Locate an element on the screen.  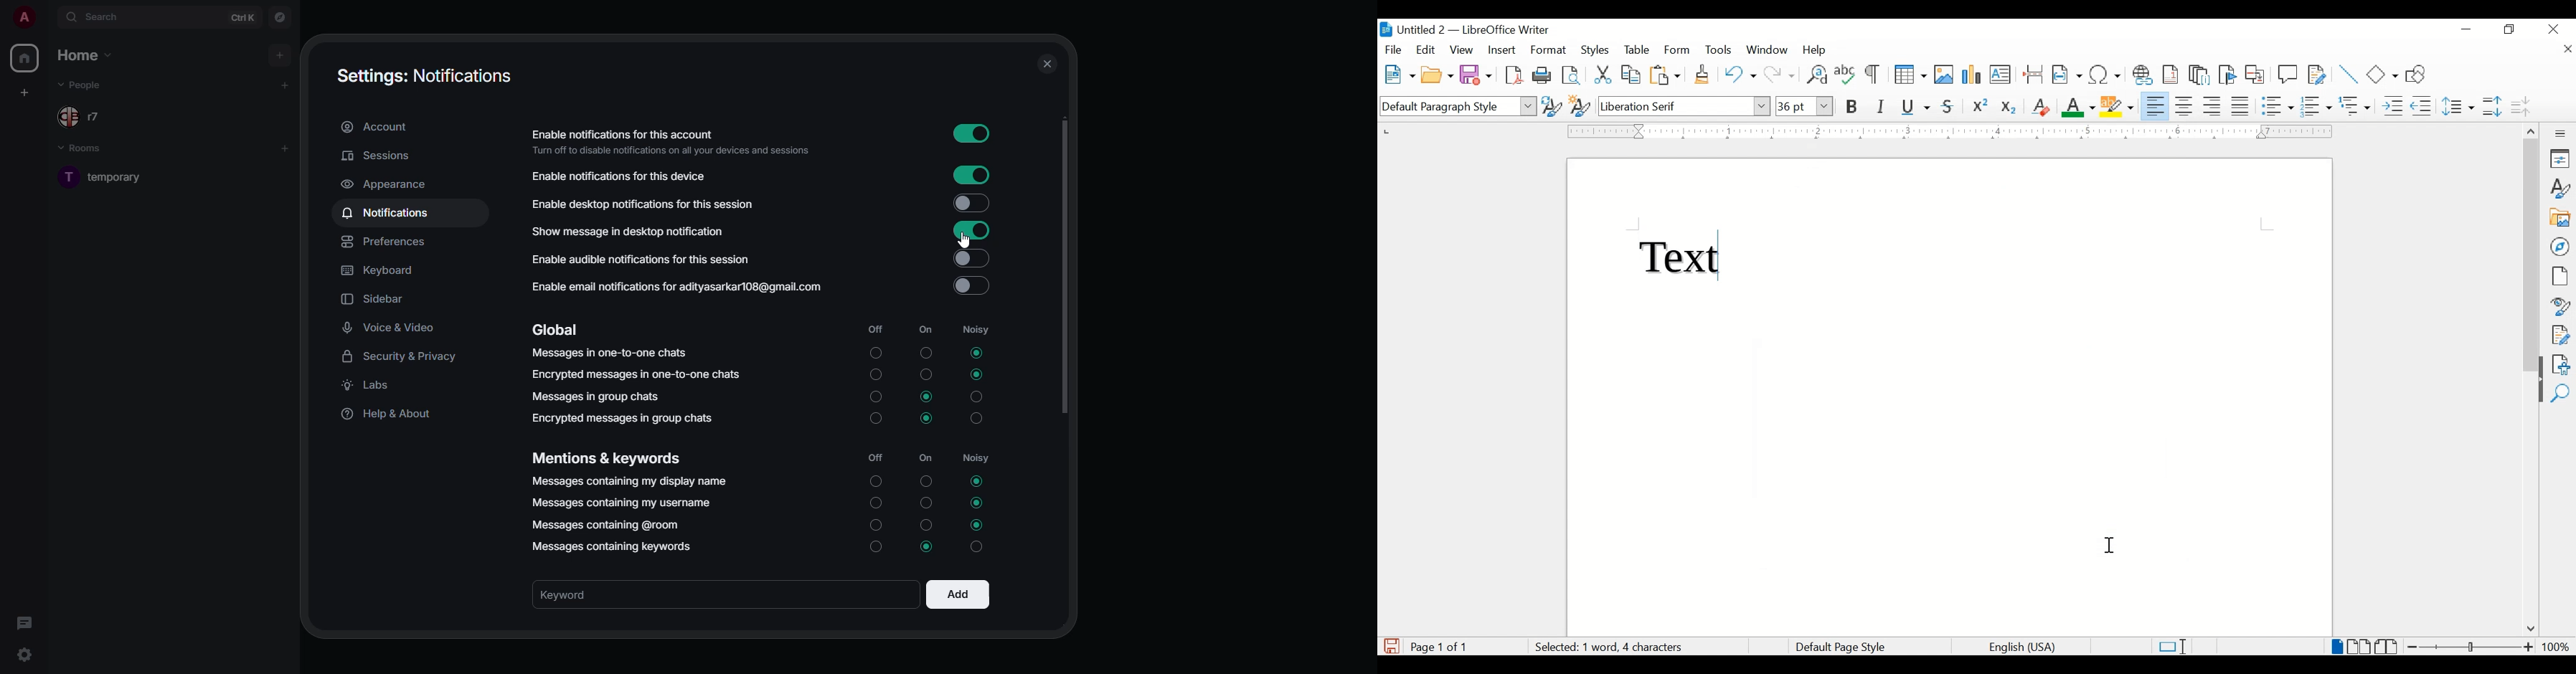
 is located at coordinates (970, 175).